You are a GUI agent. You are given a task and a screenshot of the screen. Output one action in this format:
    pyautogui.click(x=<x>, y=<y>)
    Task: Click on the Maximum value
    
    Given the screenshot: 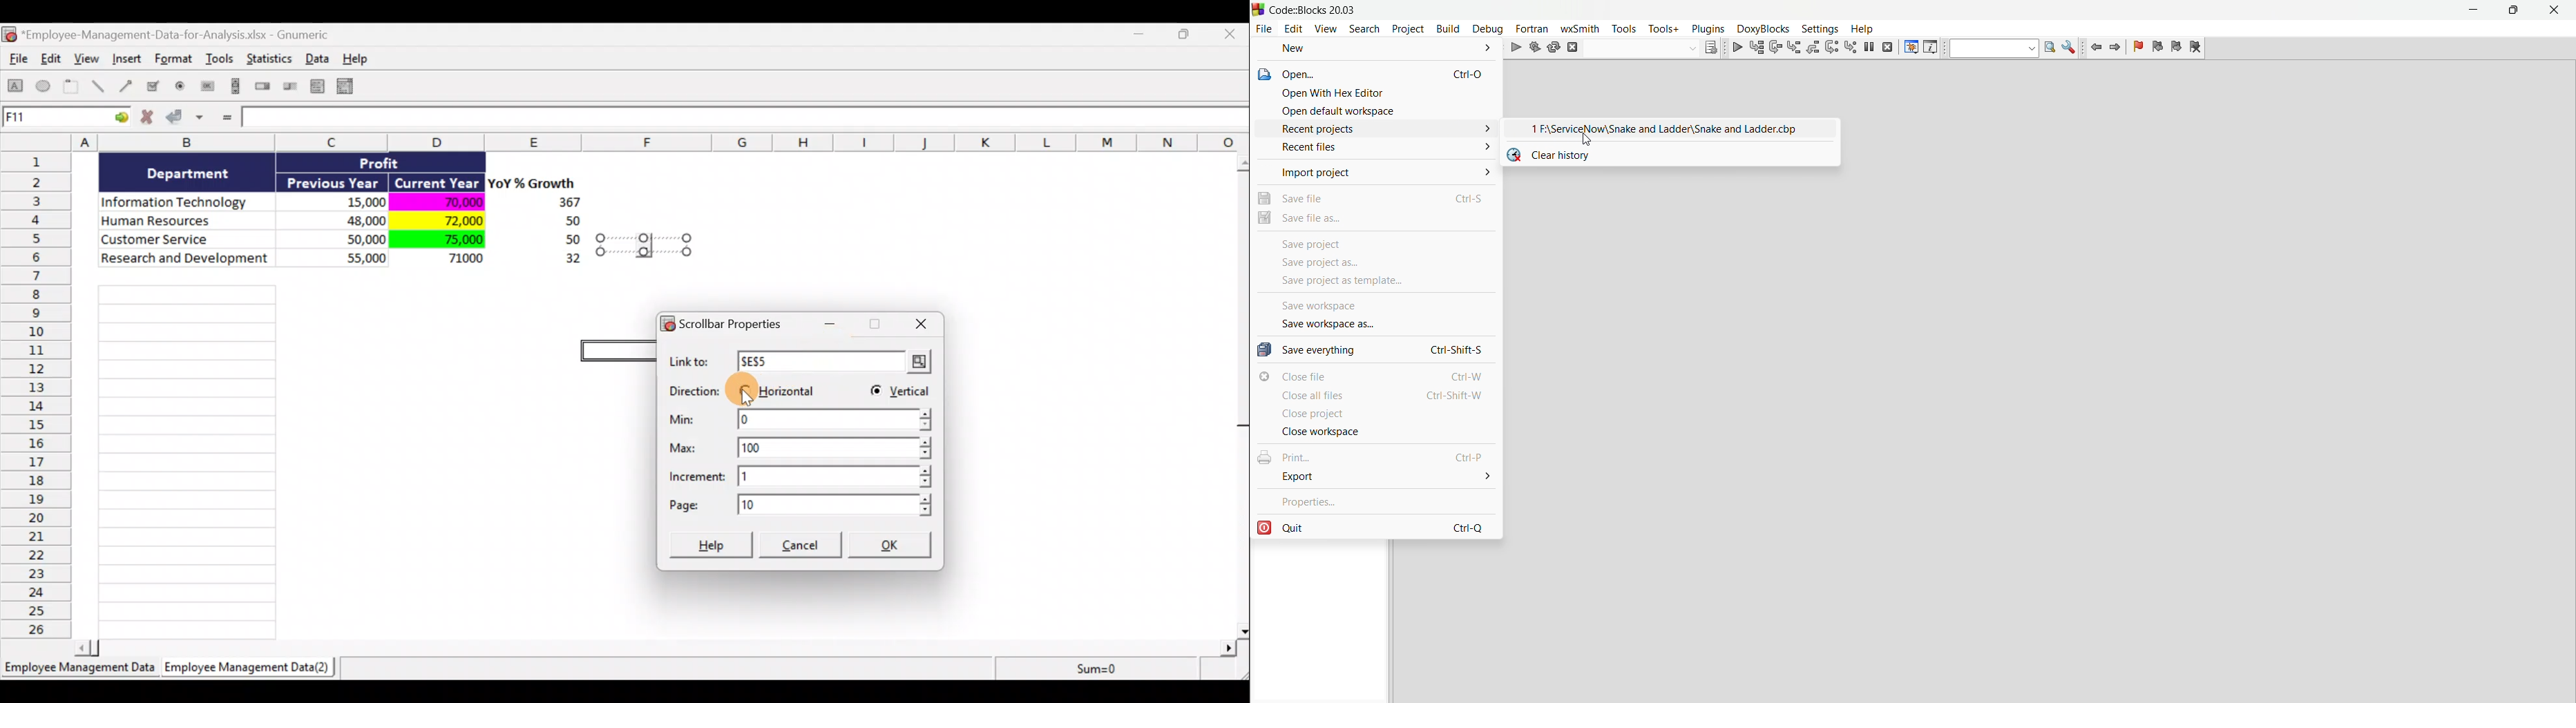 What is the action you would take?
    pyautogui.click(x=807, y=445)
    